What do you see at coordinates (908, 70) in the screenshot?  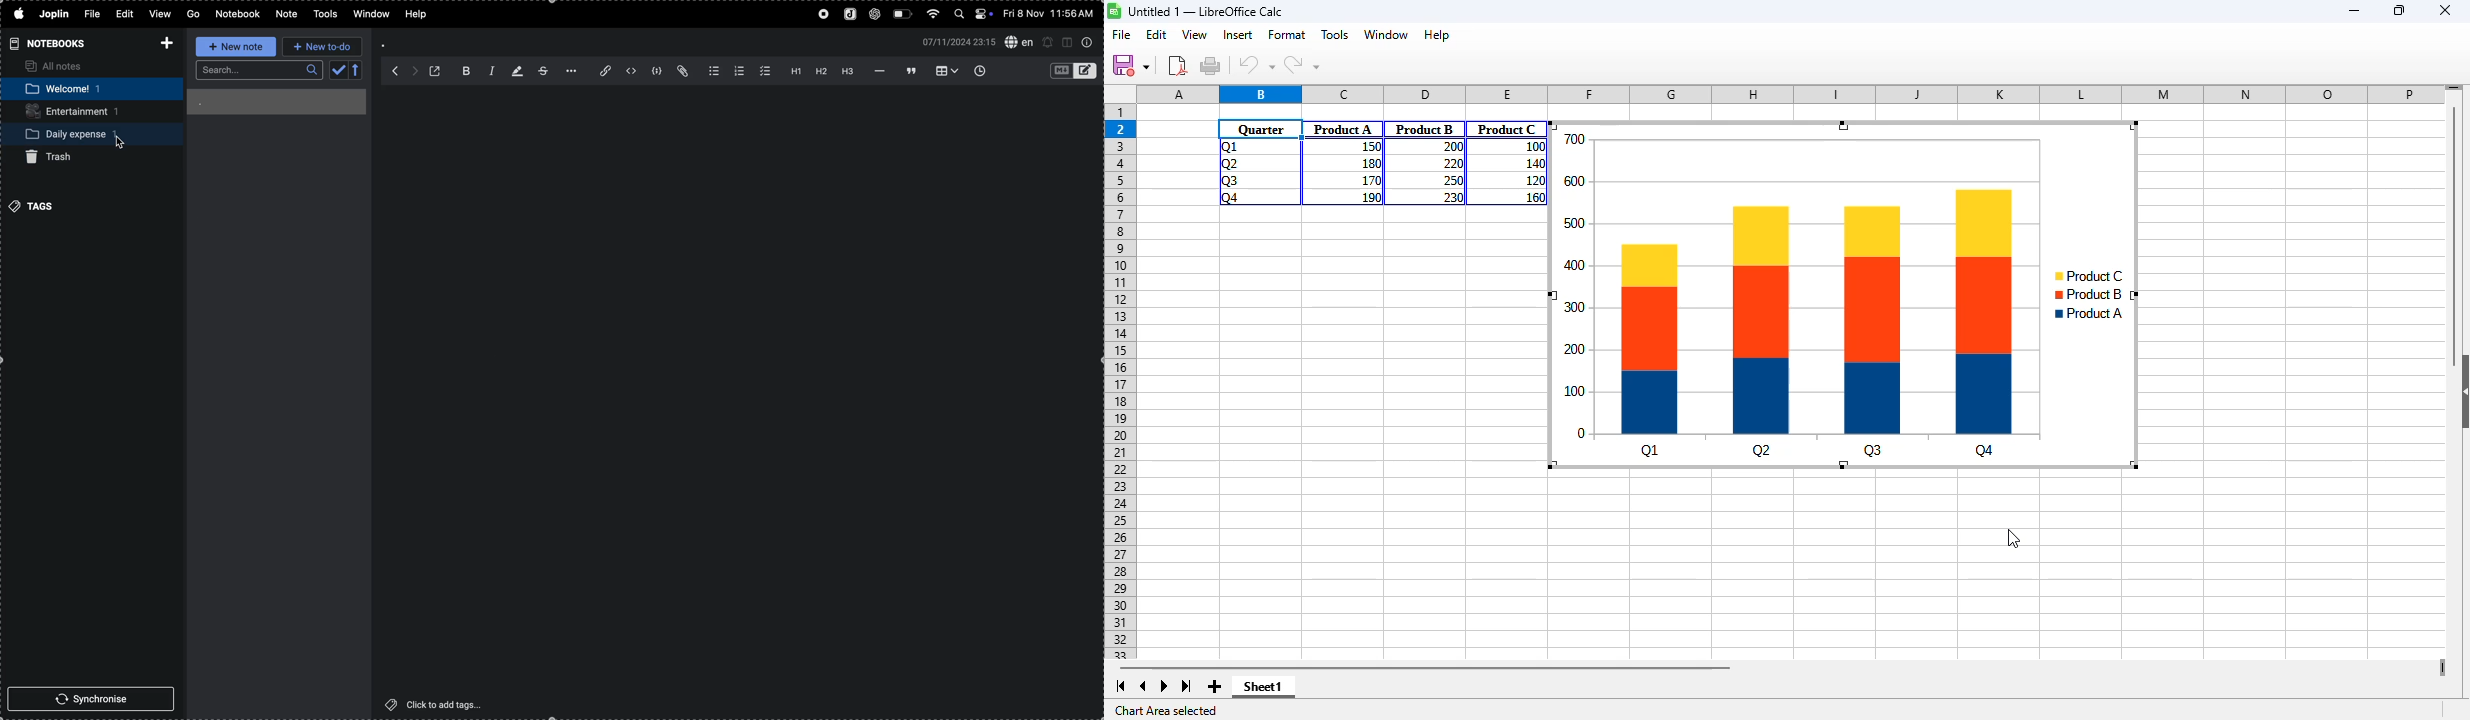 I see `blockquote` at bounding box center [908, 70].